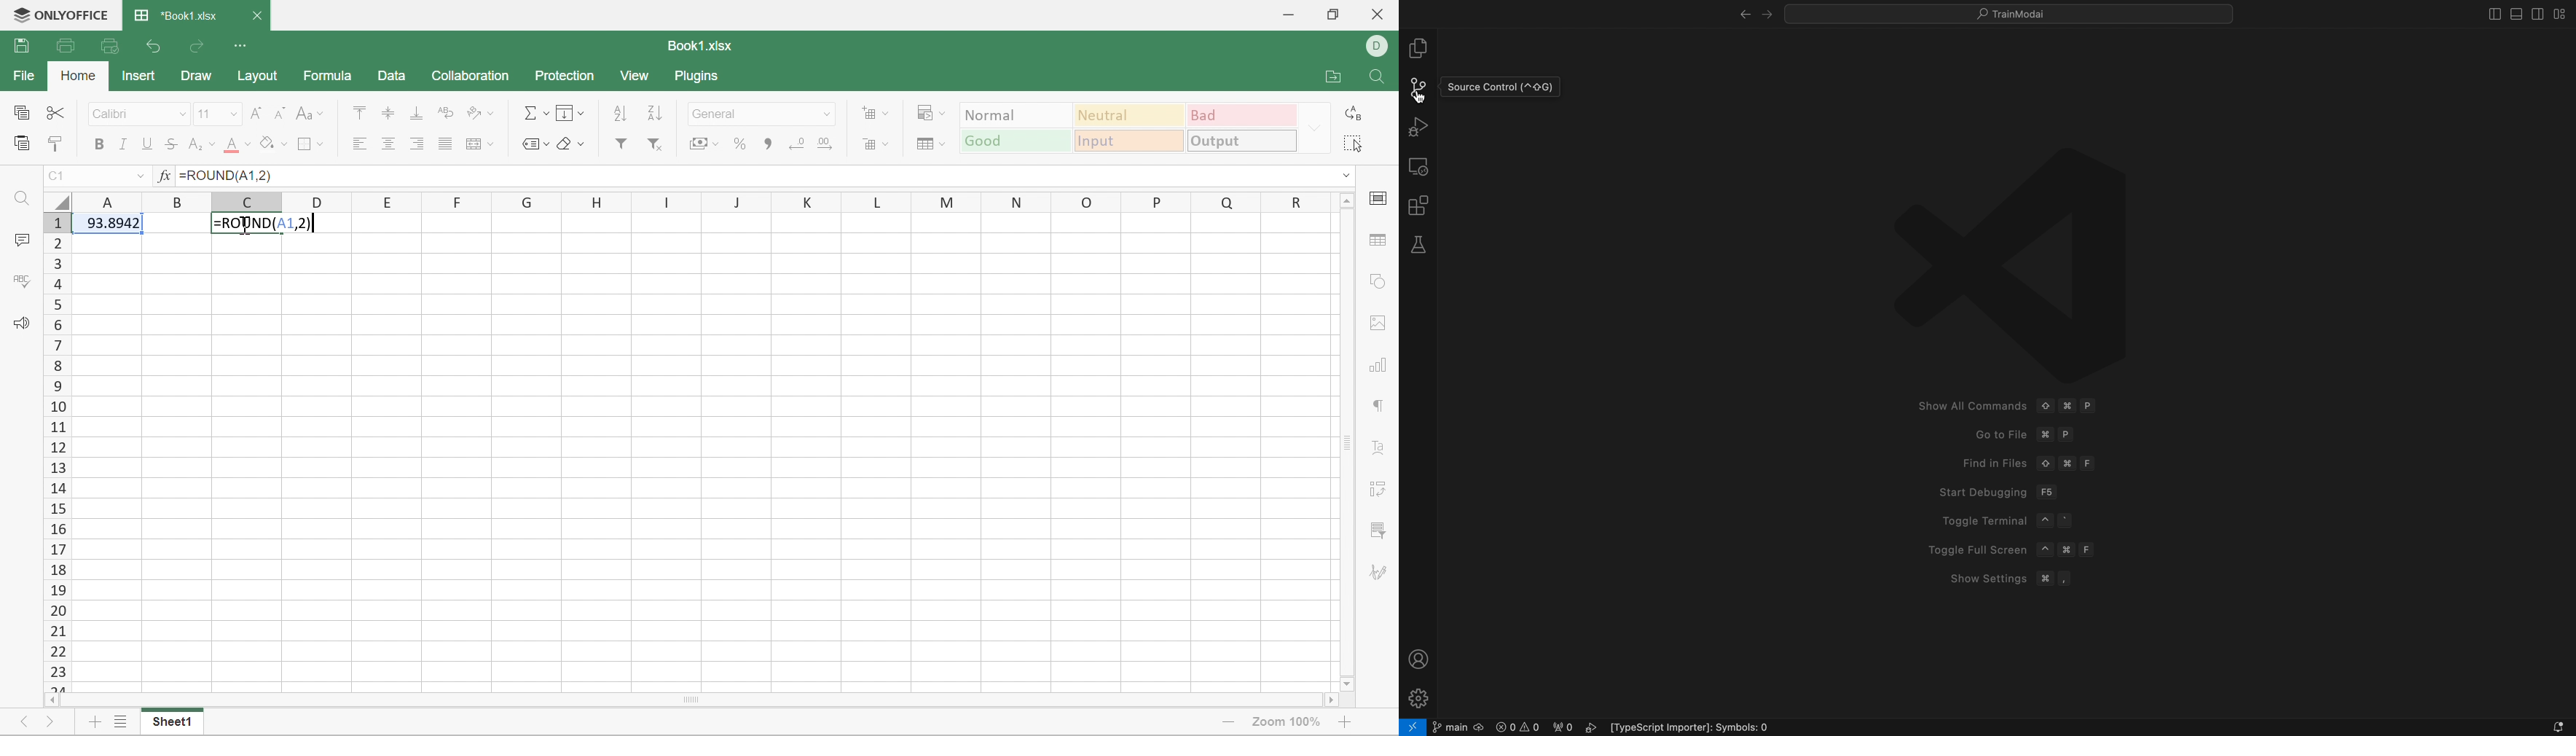 Image resolution: width=2576 pixels, height=756 pixels. I want to click on Feedback & Support, so click(25, 324).